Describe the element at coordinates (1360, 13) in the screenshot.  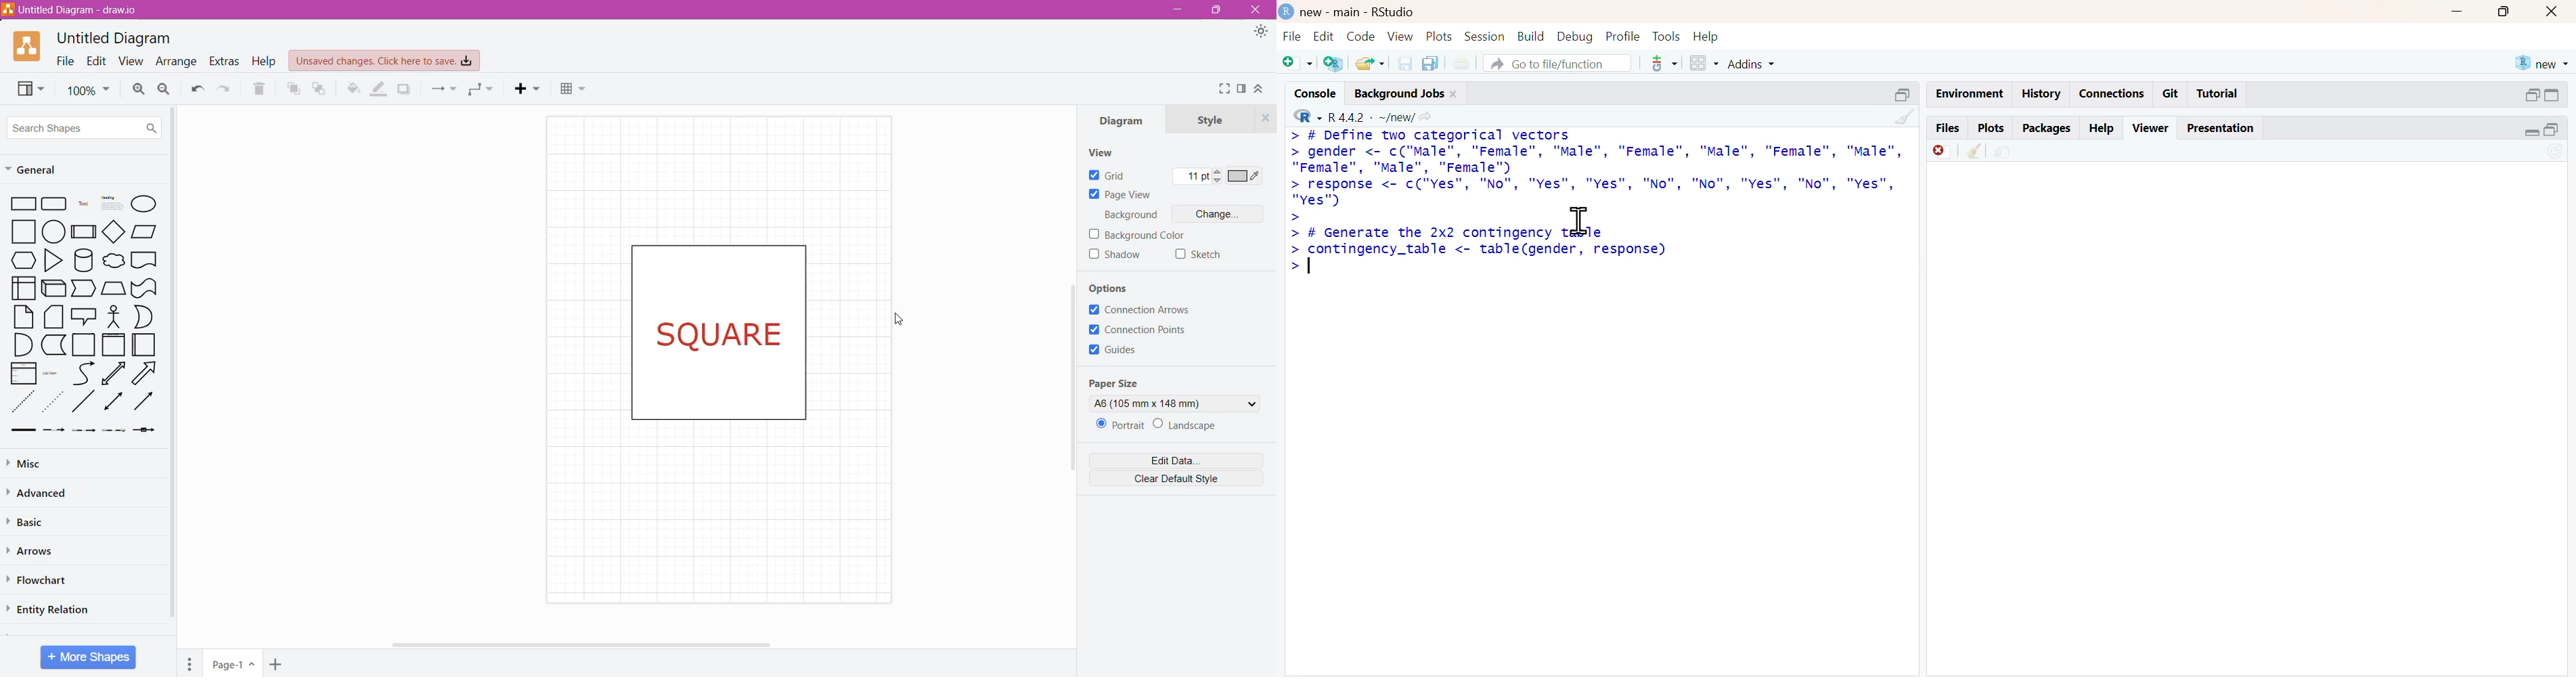
I see `new - main - RStudio` at that location.